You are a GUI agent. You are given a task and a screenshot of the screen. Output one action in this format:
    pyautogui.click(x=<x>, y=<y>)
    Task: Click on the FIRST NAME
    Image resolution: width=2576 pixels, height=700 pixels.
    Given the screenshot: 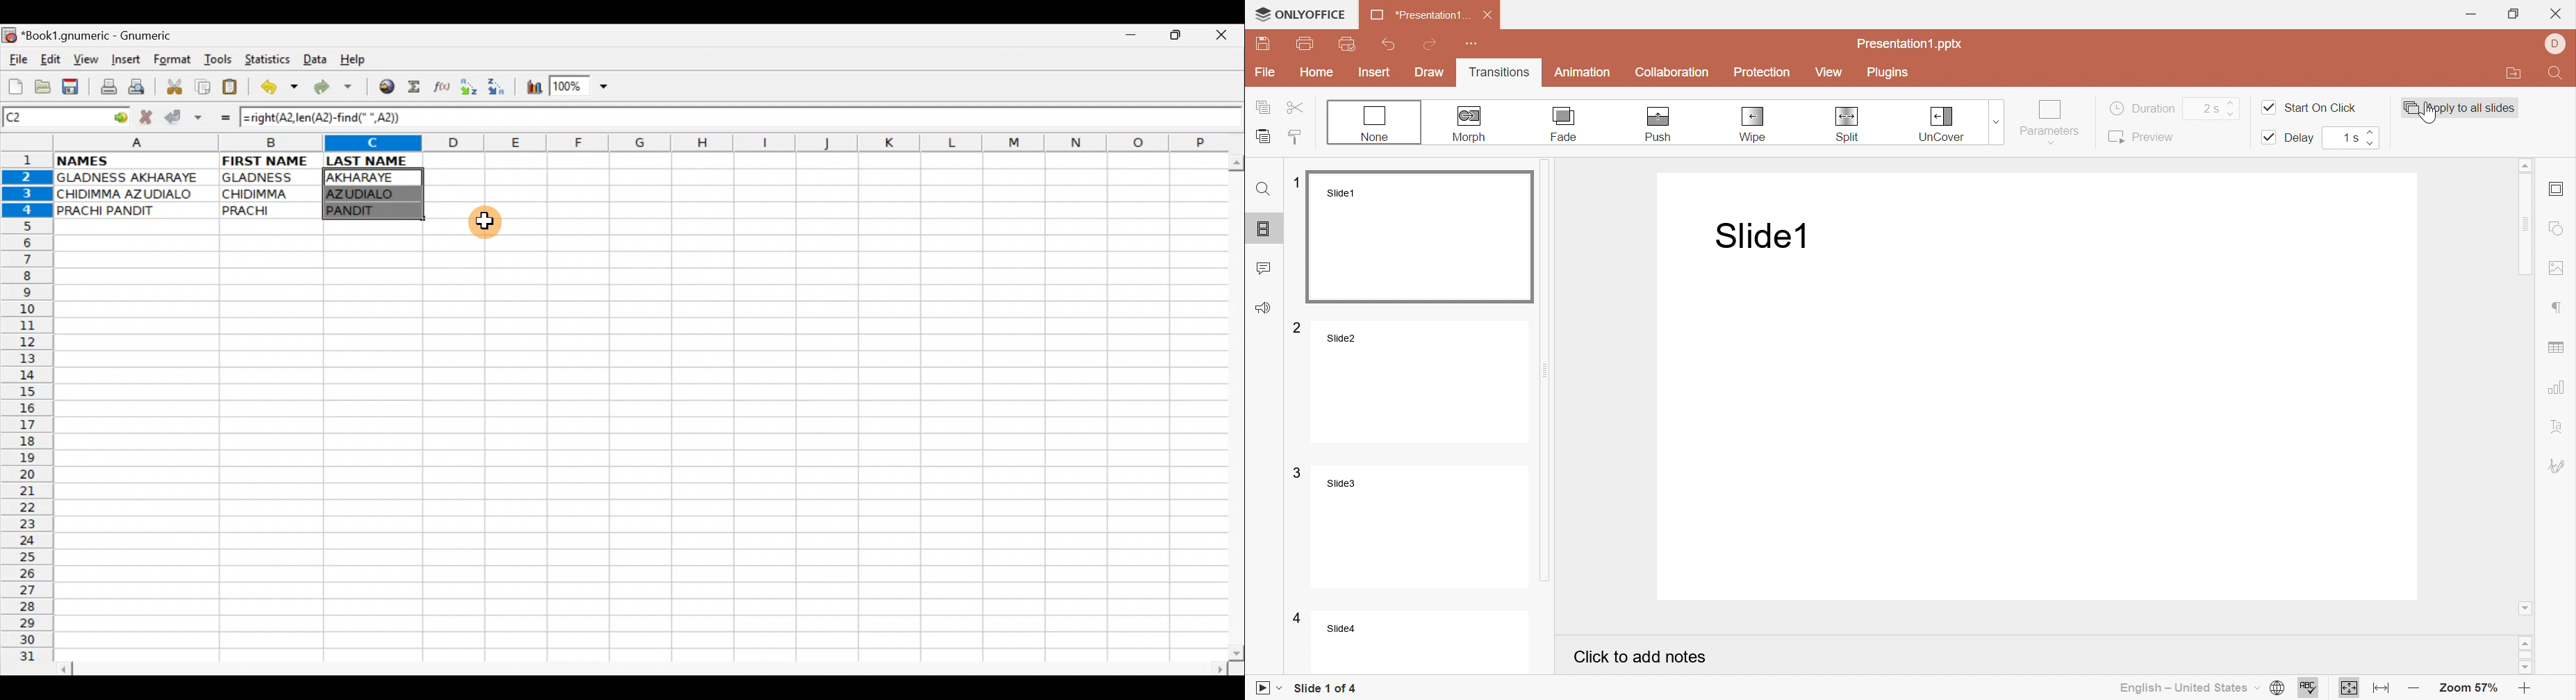 What is the action you would take?
    pyautogui.click(x=267, y=159)
    